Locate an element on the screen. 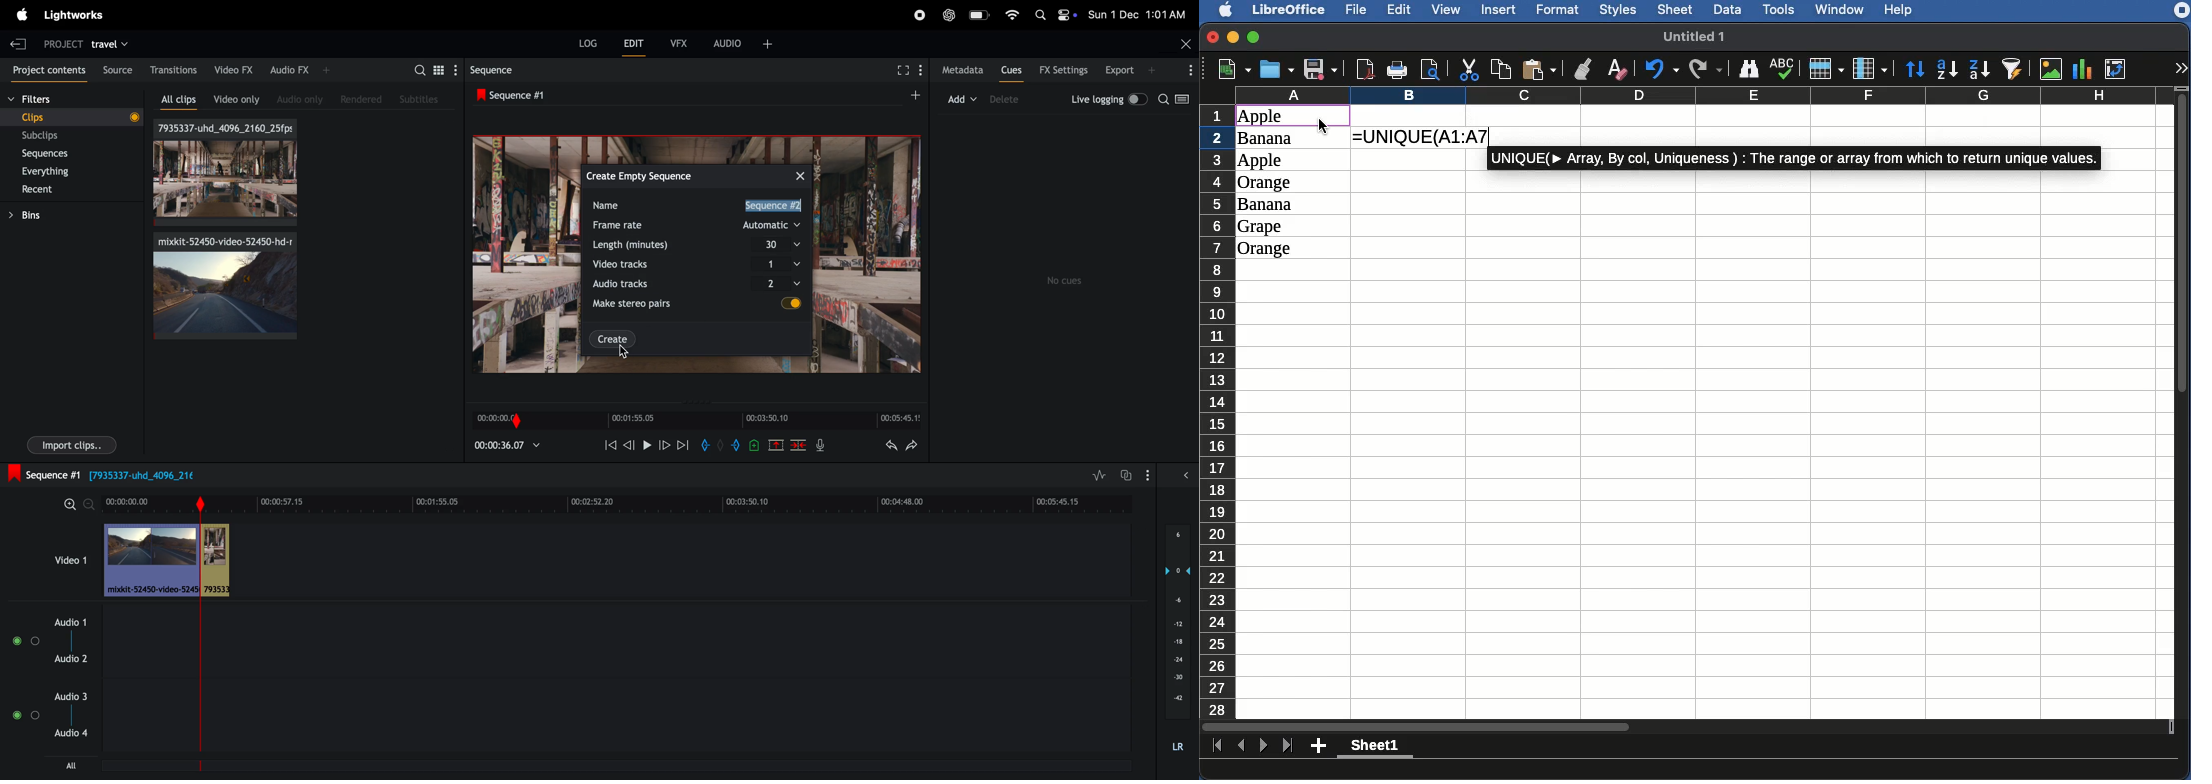  search options is located at coordinates (1179, 101).